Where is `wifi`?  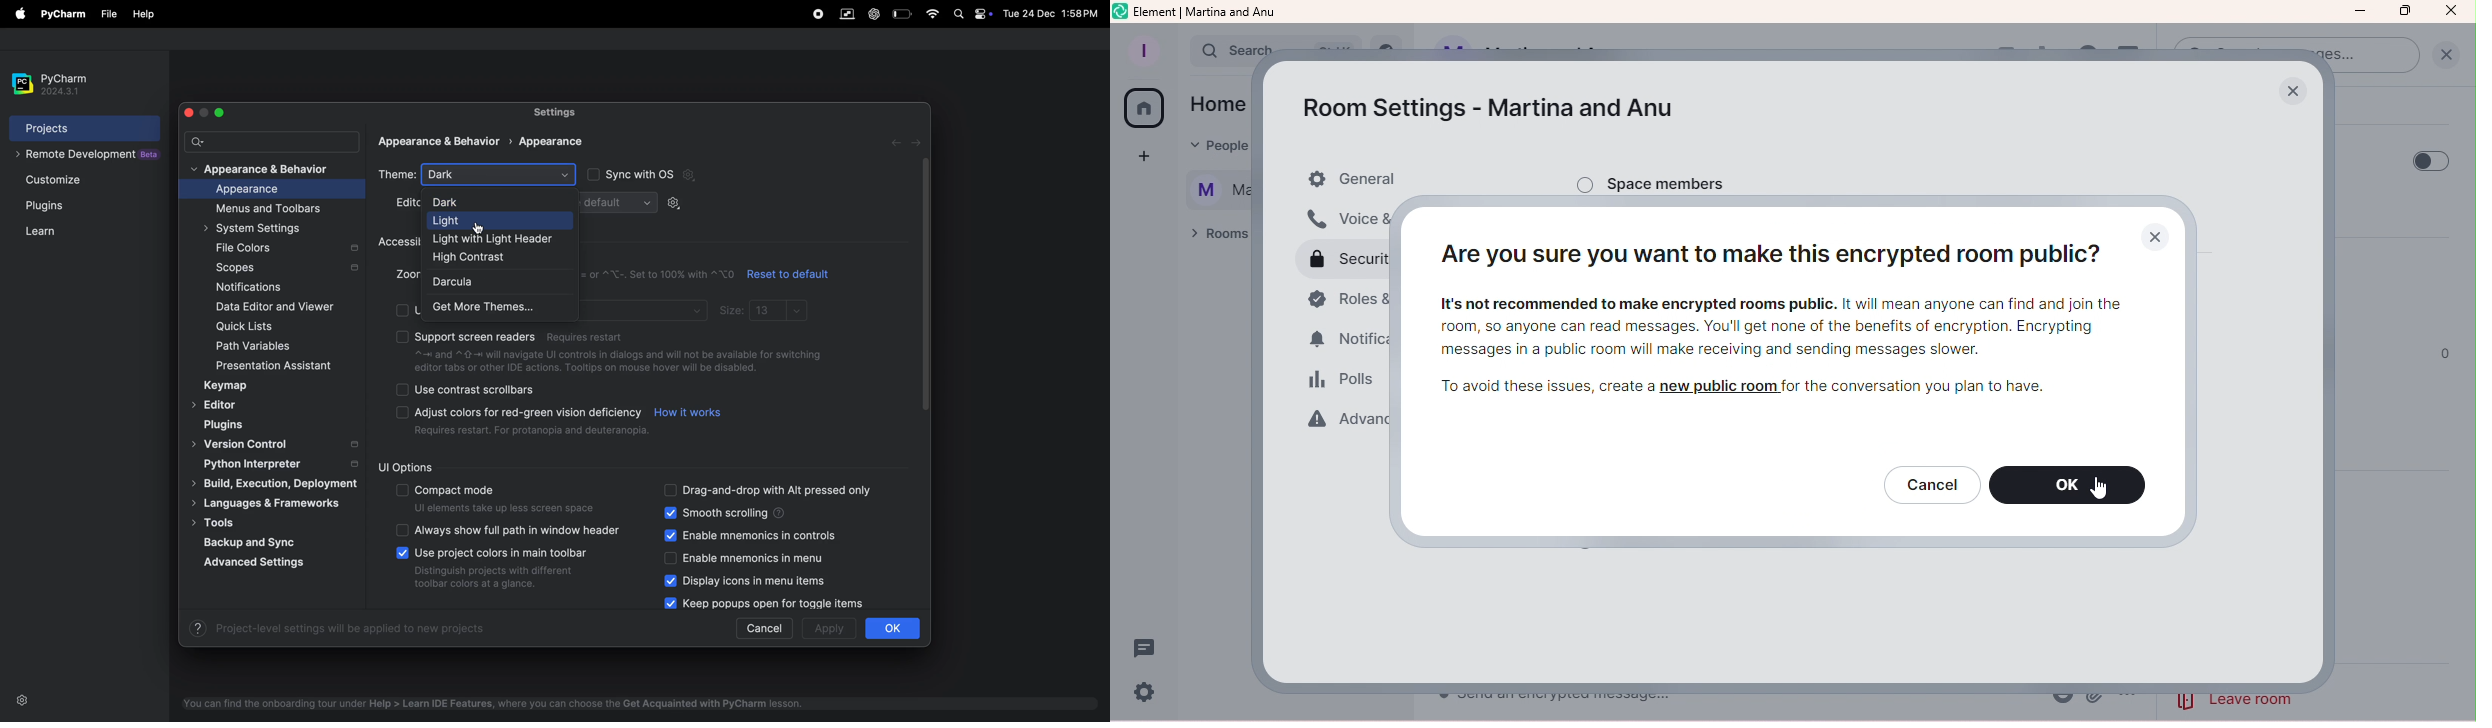
wifi is located at coordinates (932, 15).